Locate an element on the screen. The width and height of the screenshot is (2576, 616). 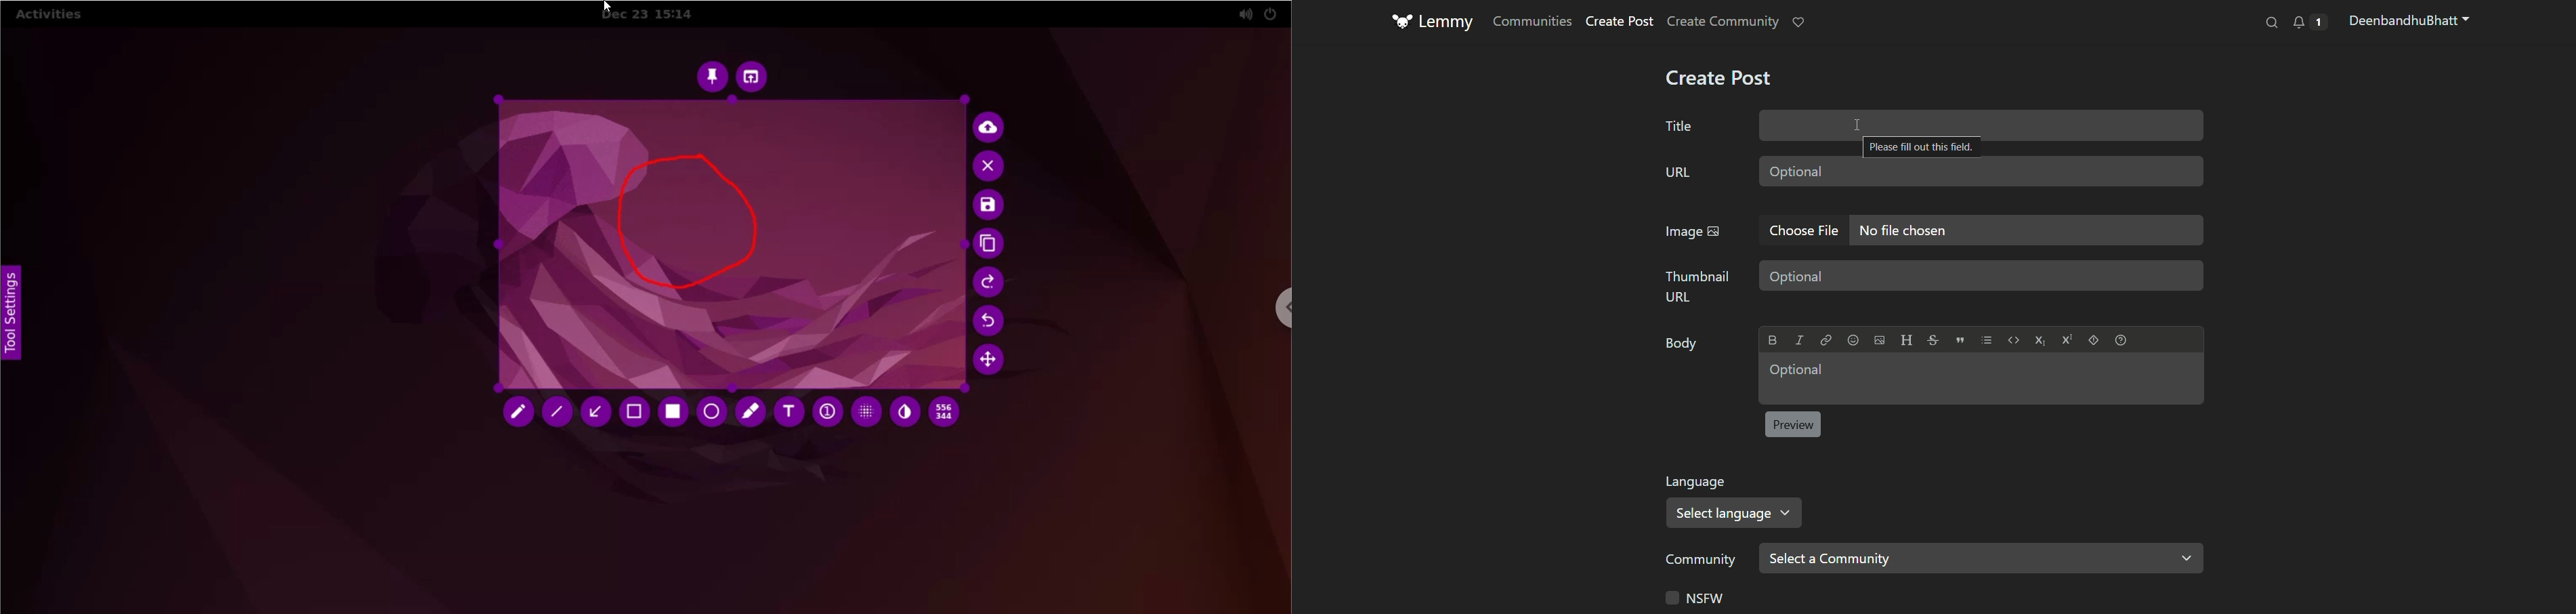
List is located at coordinates (1987, 340).